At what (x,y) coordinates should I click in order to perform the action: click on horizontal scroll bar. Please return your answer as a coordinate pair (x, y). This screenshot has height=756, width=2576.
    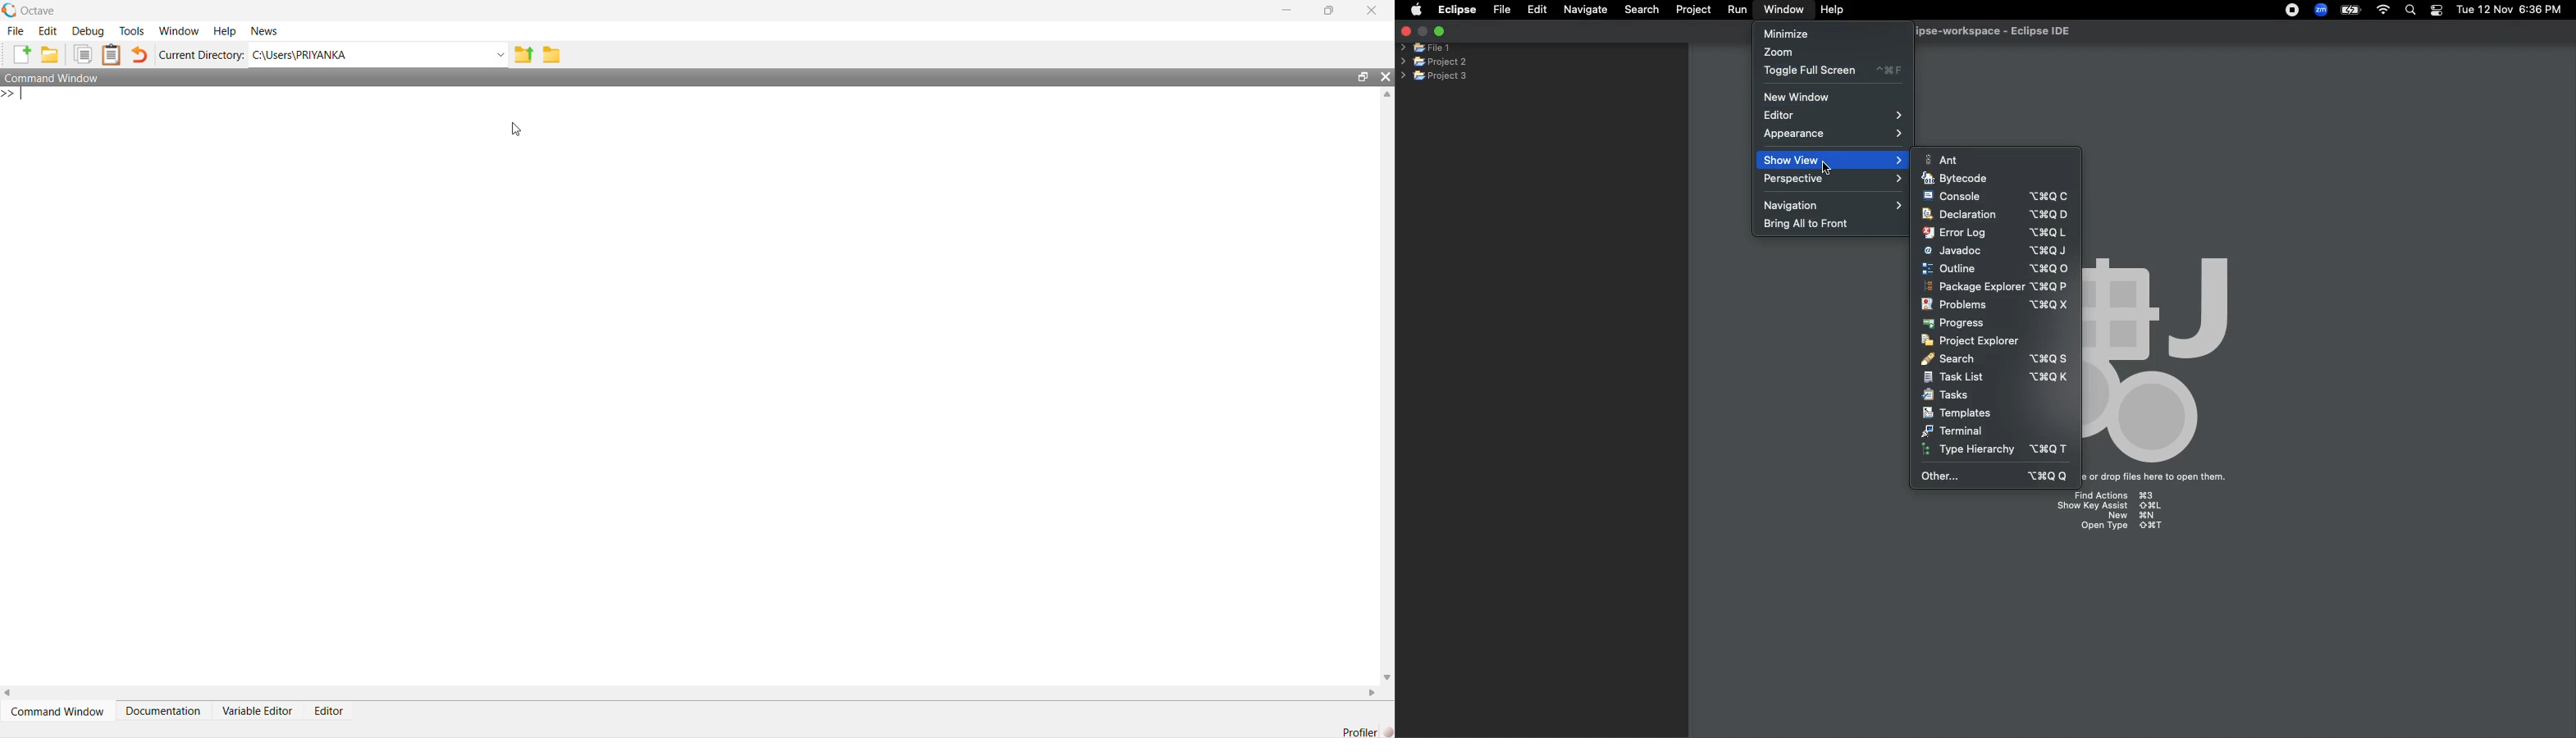
    Looking at the image, I should click on (691, 692).